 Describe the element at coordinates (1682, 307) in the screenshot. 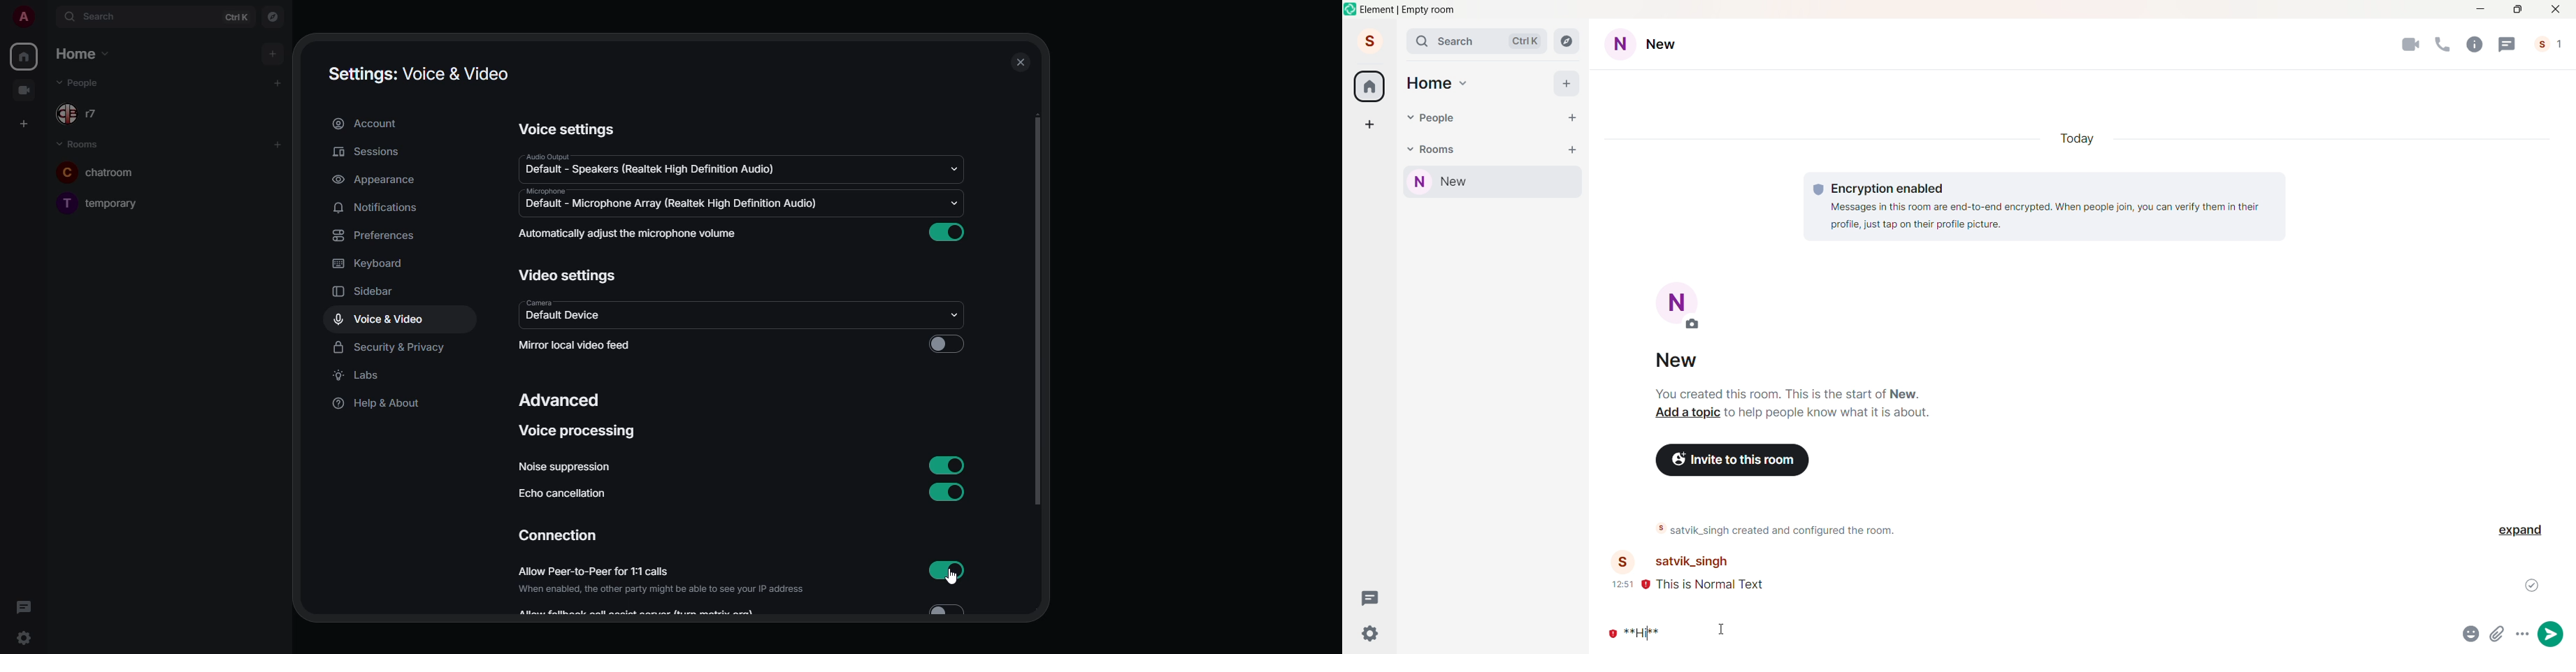

I see `Add Room Picture` at that location.